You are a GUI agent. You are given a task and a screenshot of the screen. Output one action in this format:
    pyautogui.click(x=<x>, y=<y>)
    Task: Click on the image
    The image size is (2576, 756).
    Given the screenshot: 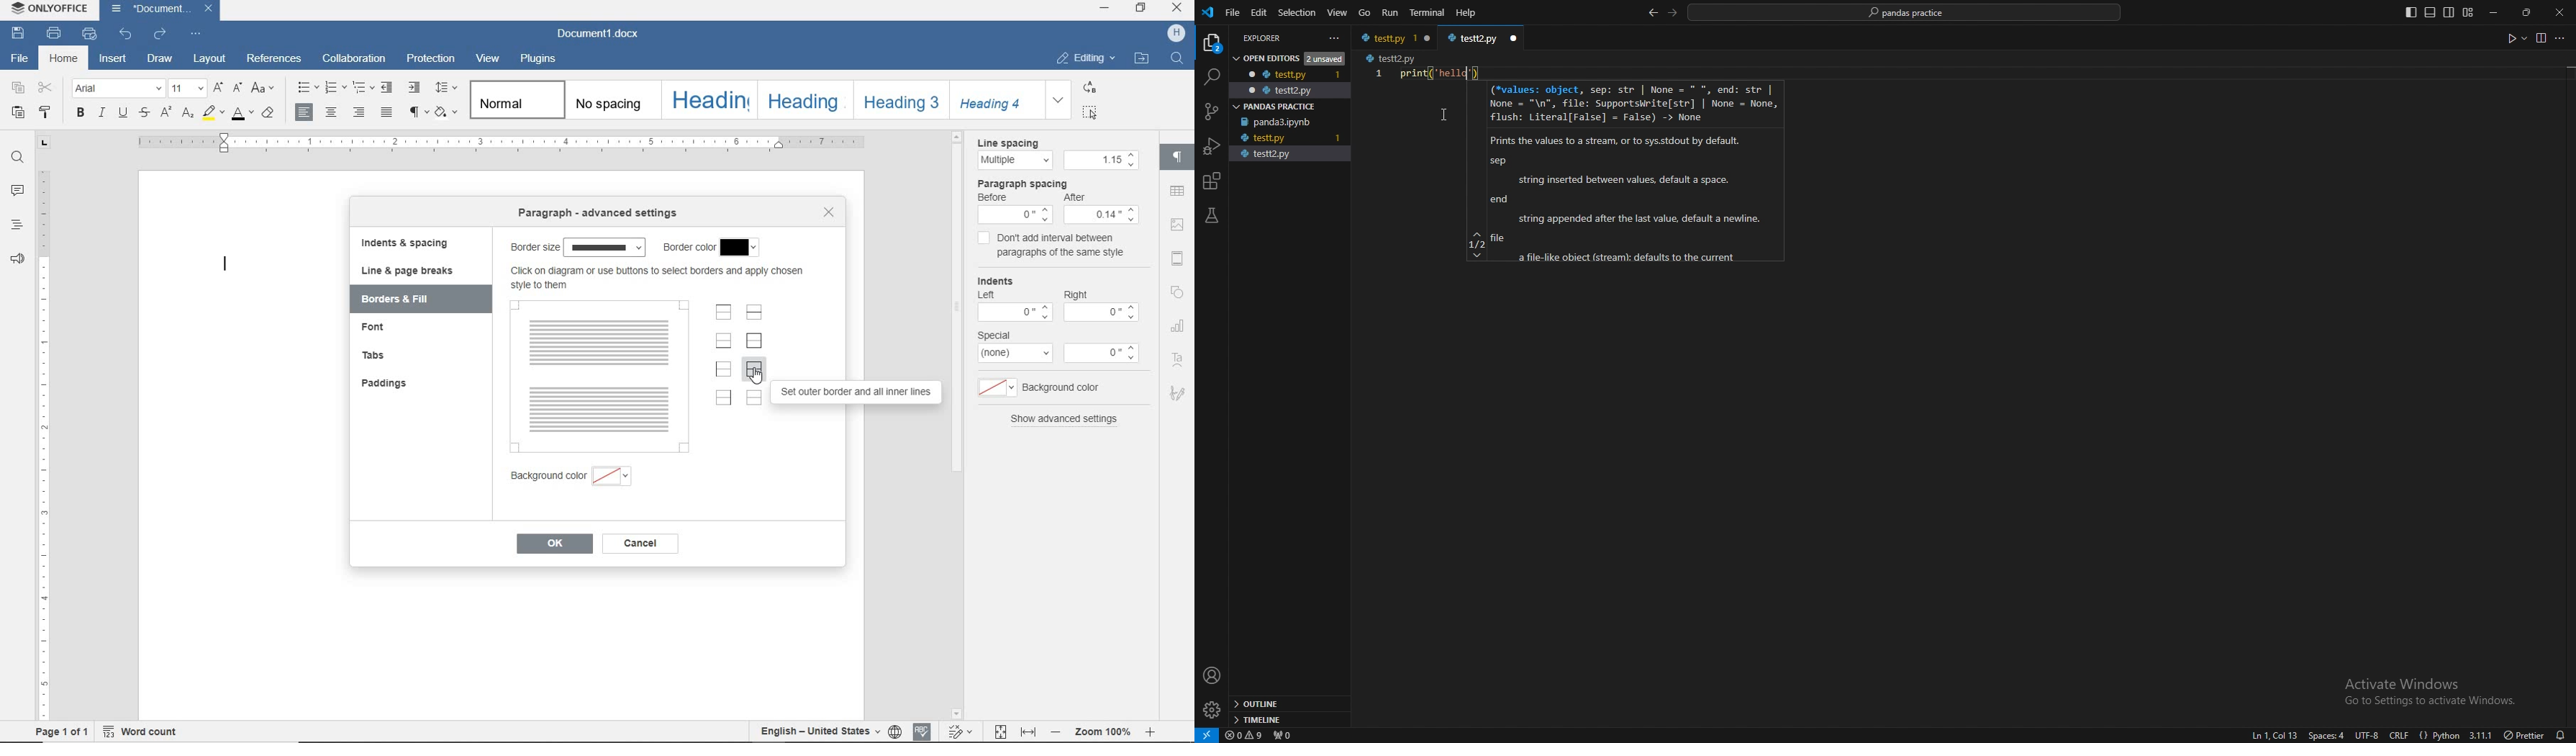 What is the action you would take?
    pyautogui.click(x=1176, y=225)
    